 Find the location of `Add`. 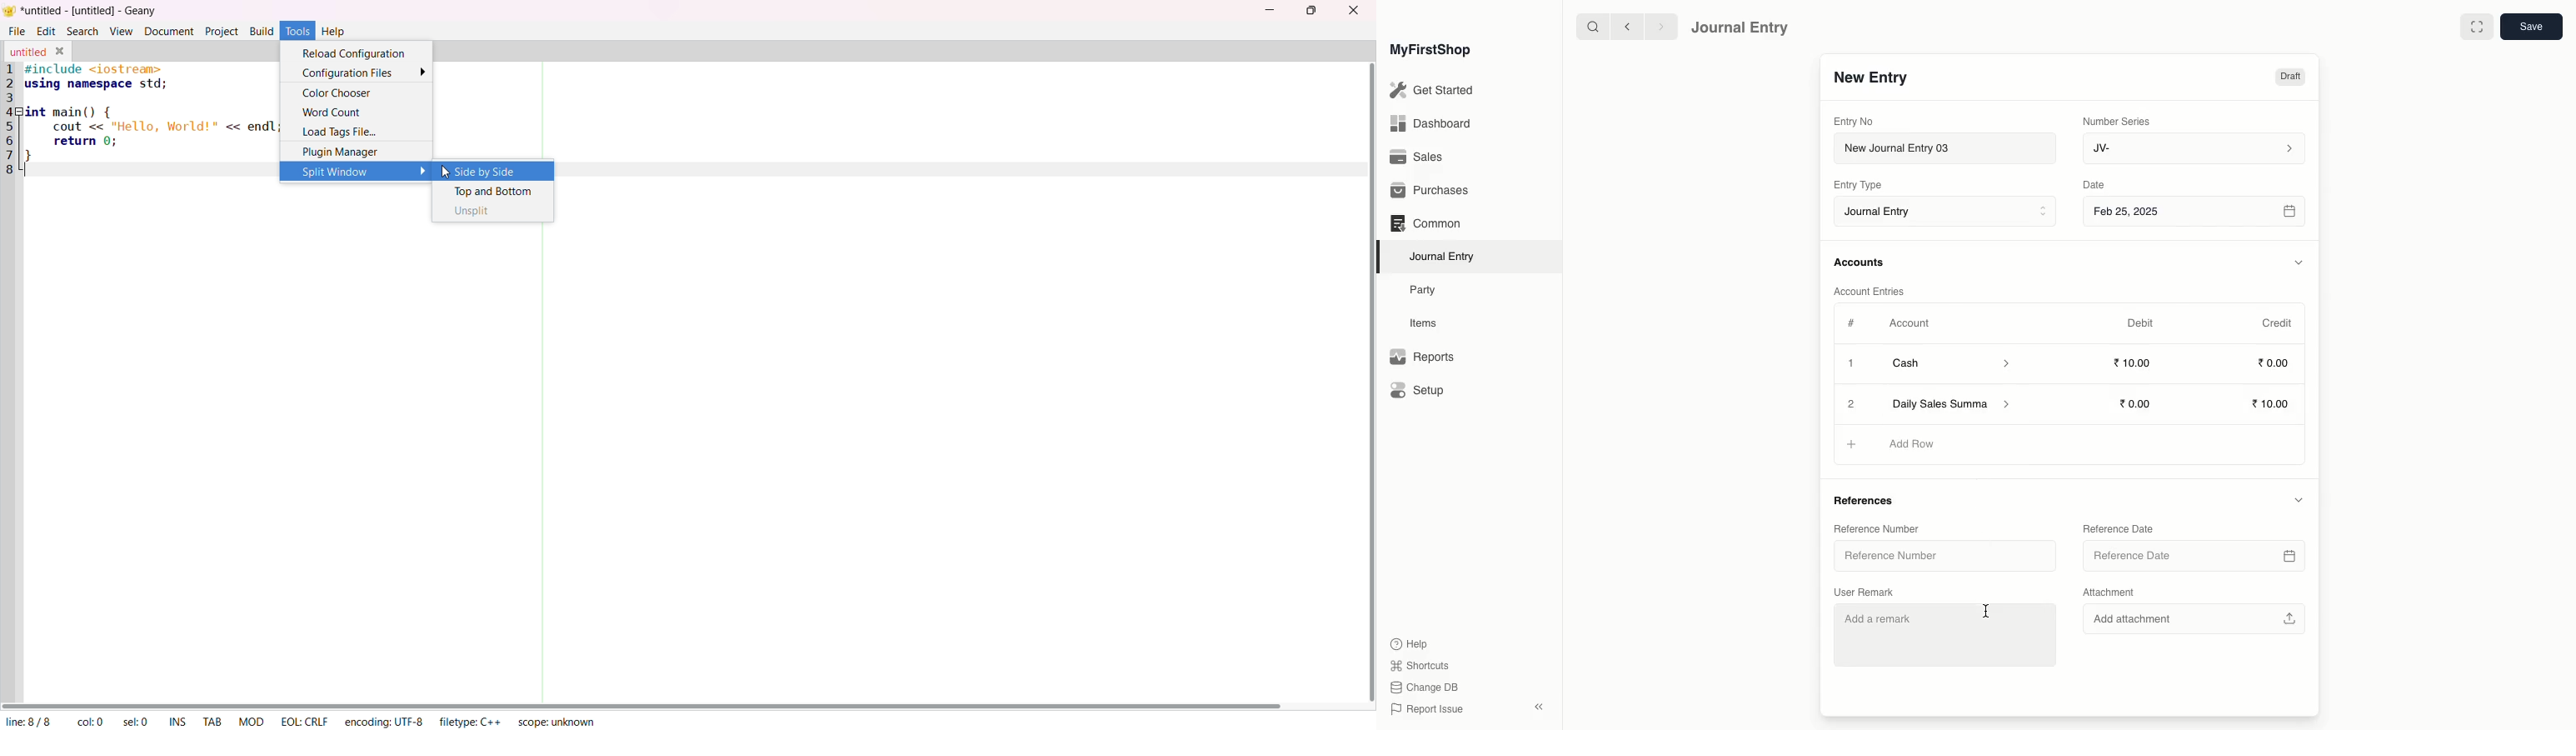

Add is located at coordinates (1849, 443).